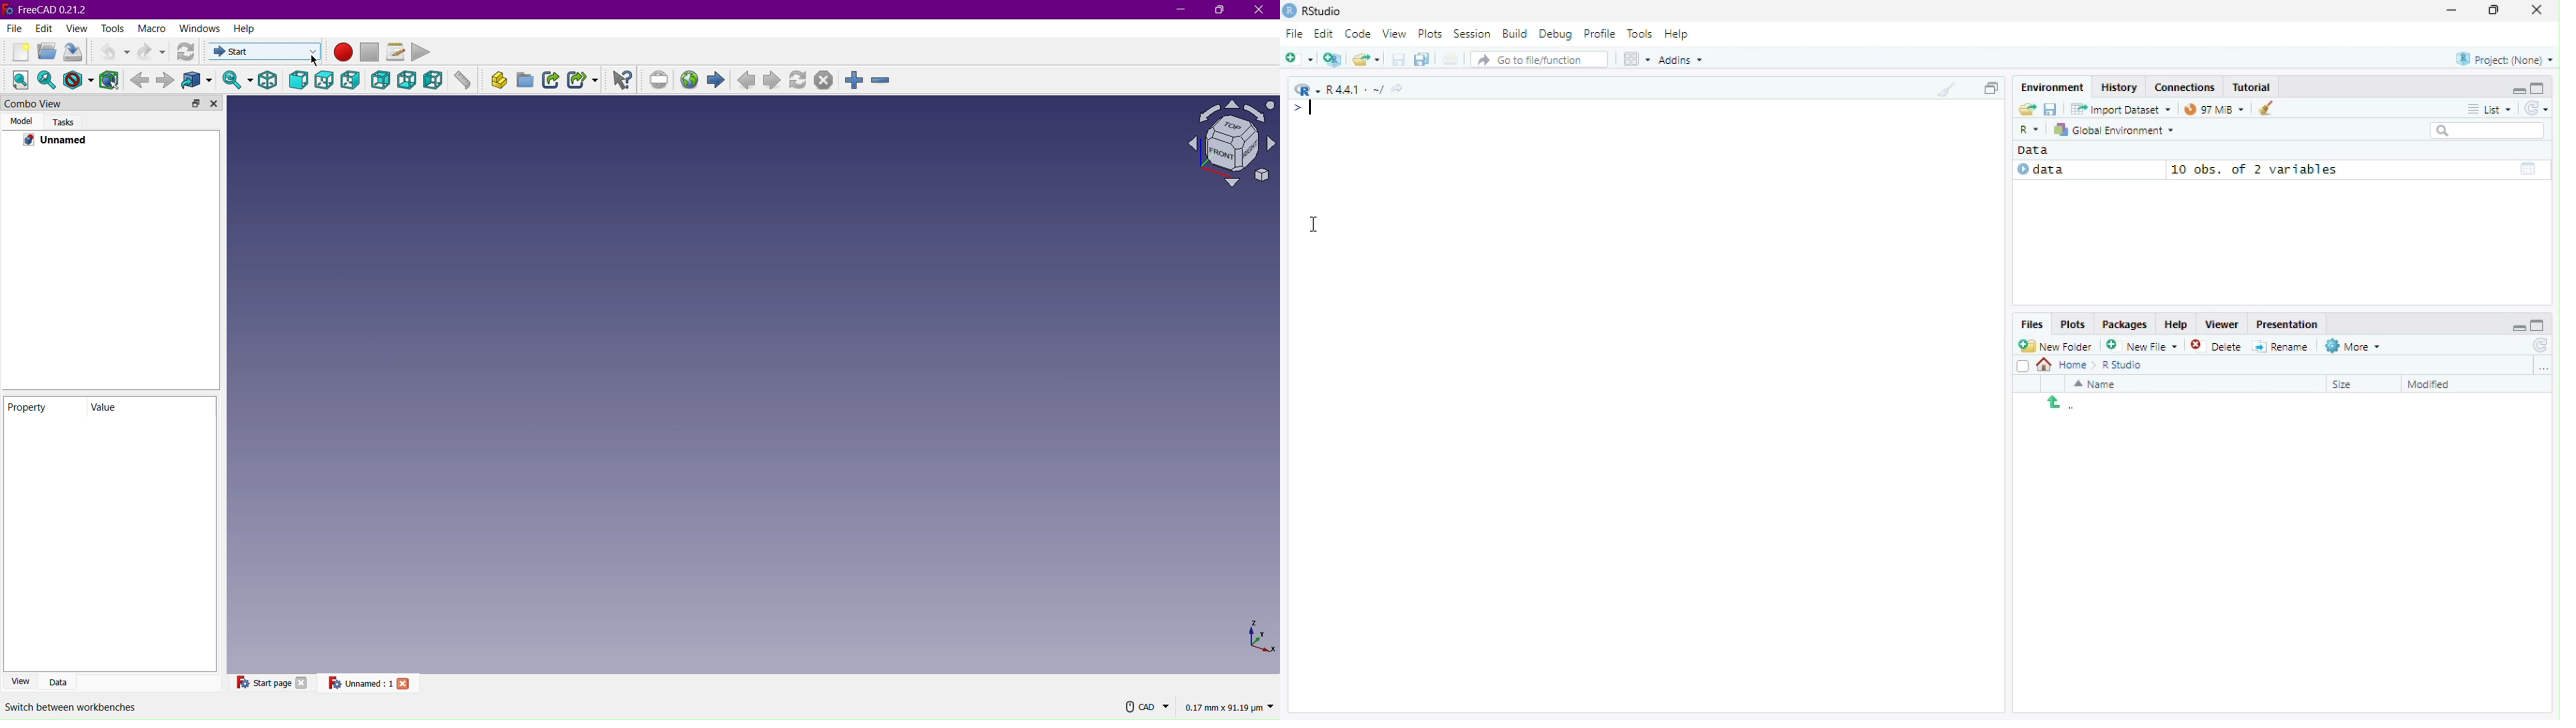  What do you see at coordinates (1433, 33) in the screenshot?
I see `Plots` at bounding box center [1433, 33].